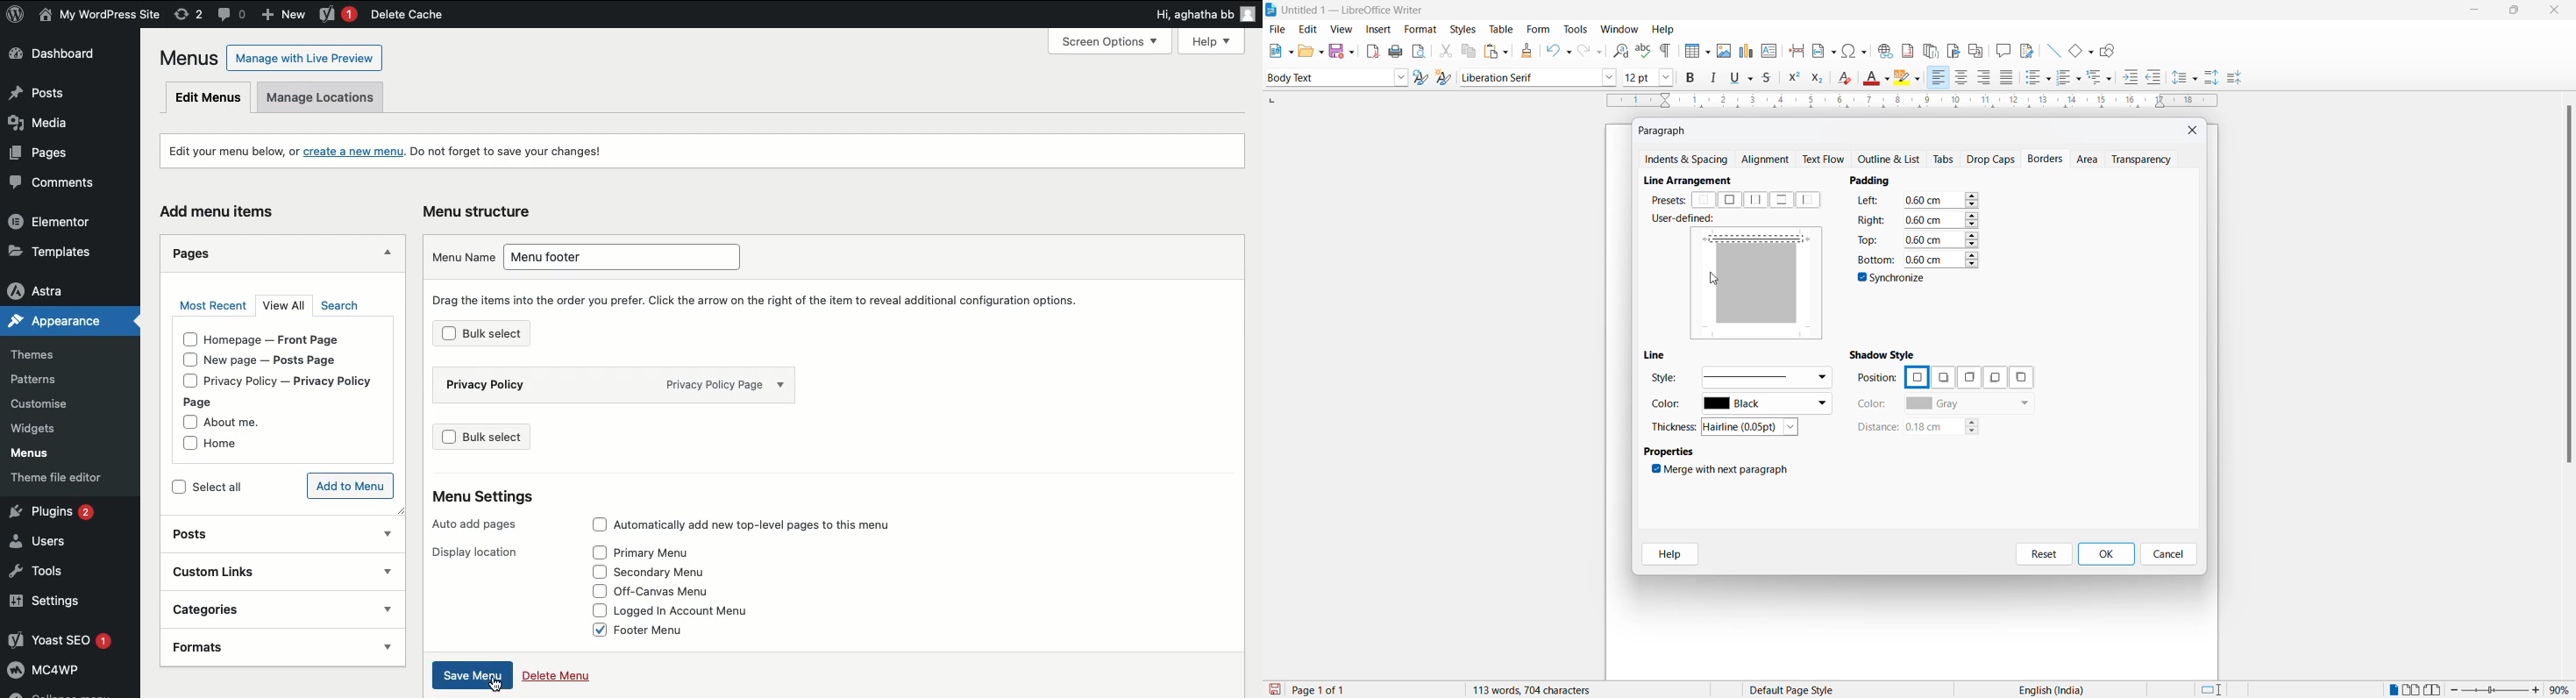 The height and width of the screenshot is (700, 2576). What do you see at coordinates (495, 685) in the screenshot?
I see `cursor` at bounding box center [495, 685].